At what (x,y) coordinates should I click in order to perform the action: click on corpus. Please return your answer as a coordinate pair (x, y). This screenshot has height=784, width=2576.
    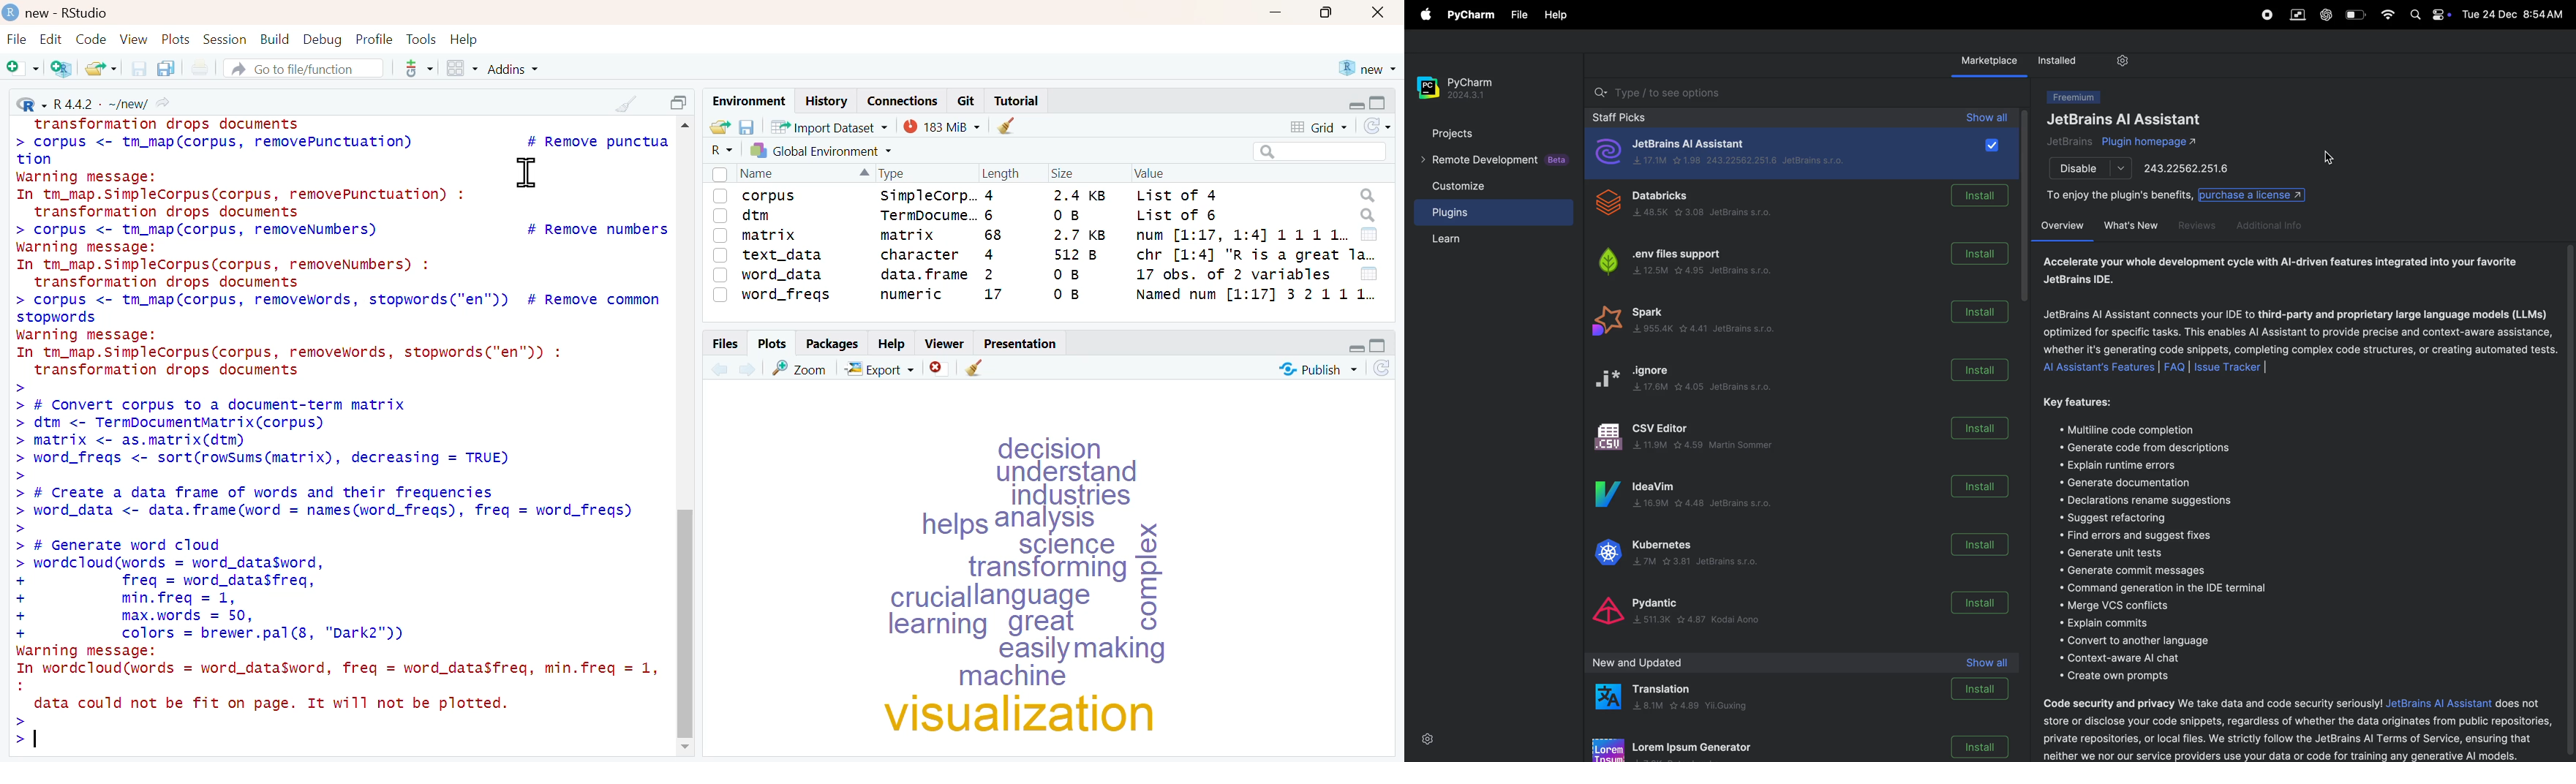
    Looking at the image, I should click on (769, 197).